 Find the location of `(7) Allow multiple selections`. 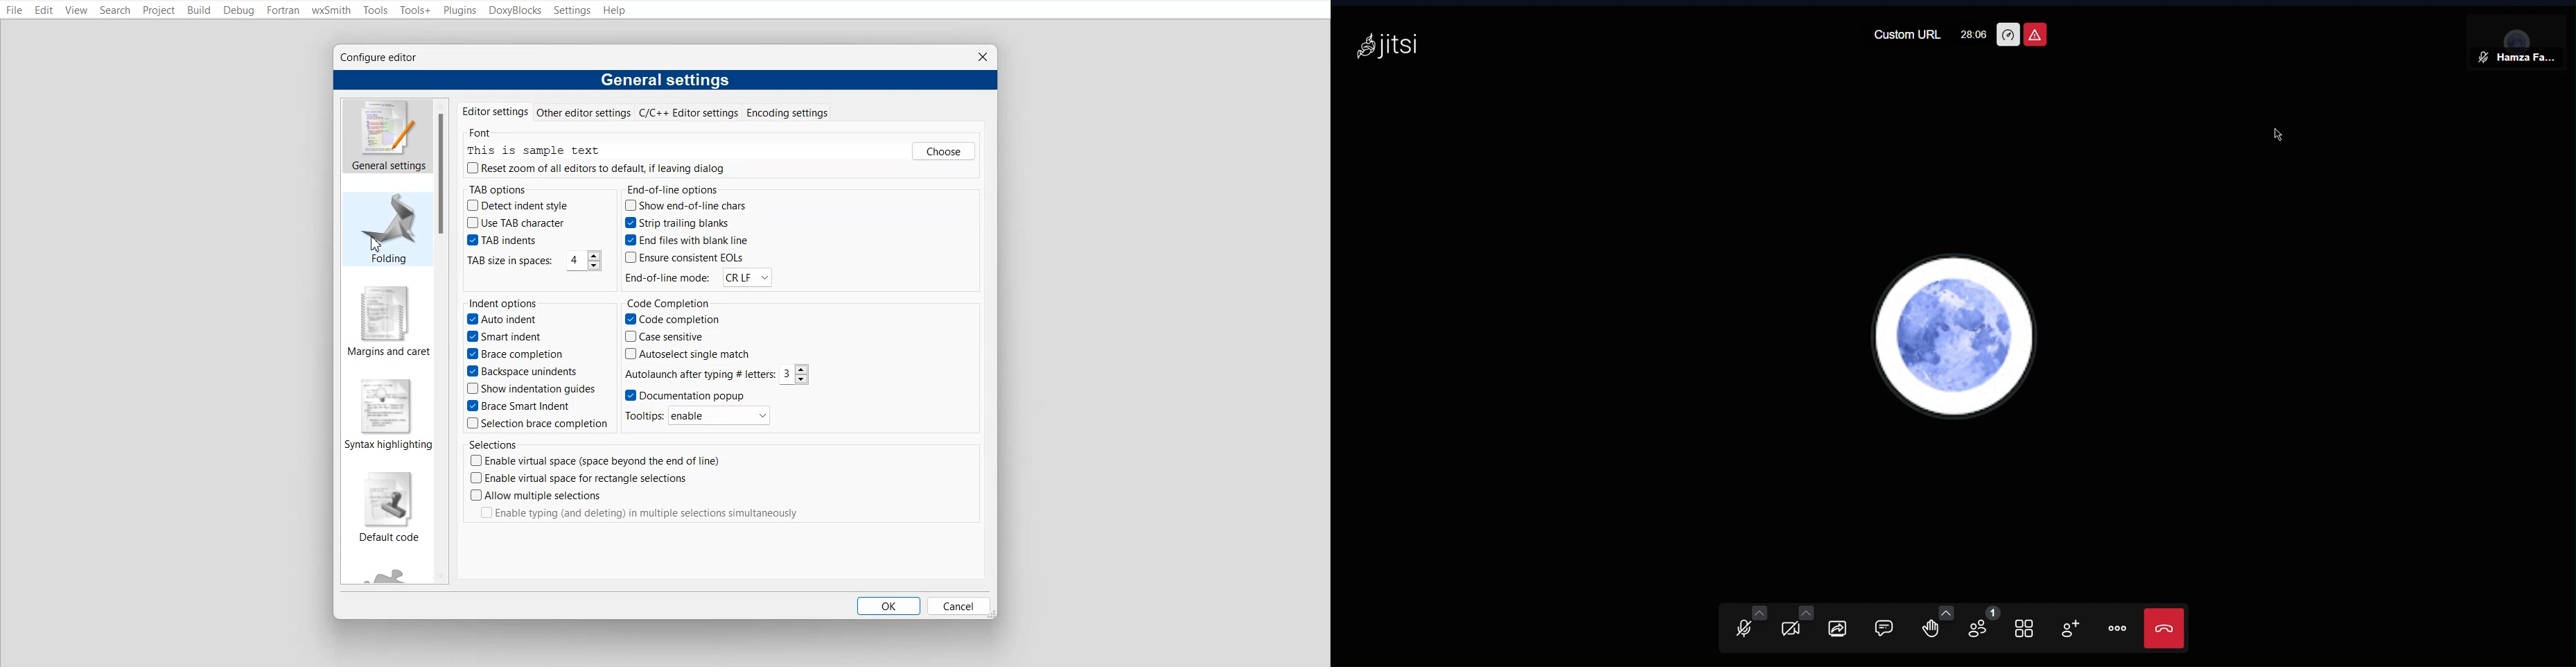

(7) Allow multiple selections is located at coordinates (538, 496).